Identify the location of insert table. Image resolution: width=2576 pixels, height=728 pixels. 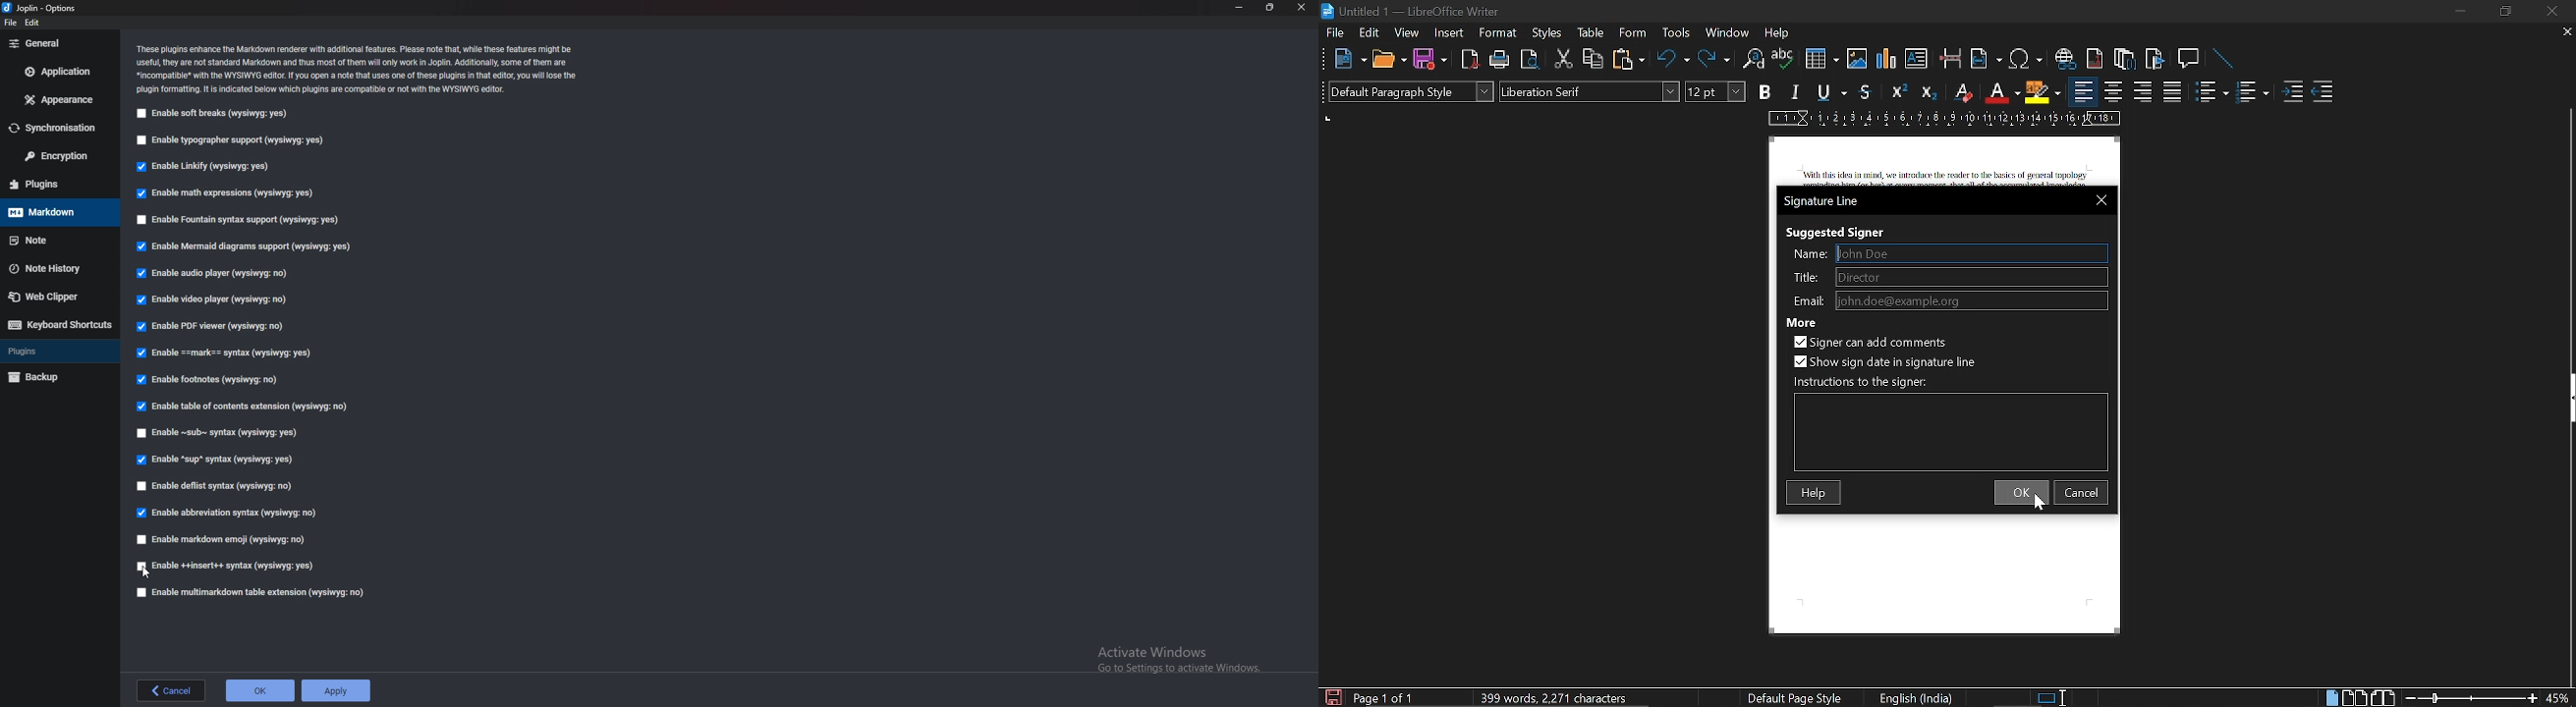
(1820, 59).